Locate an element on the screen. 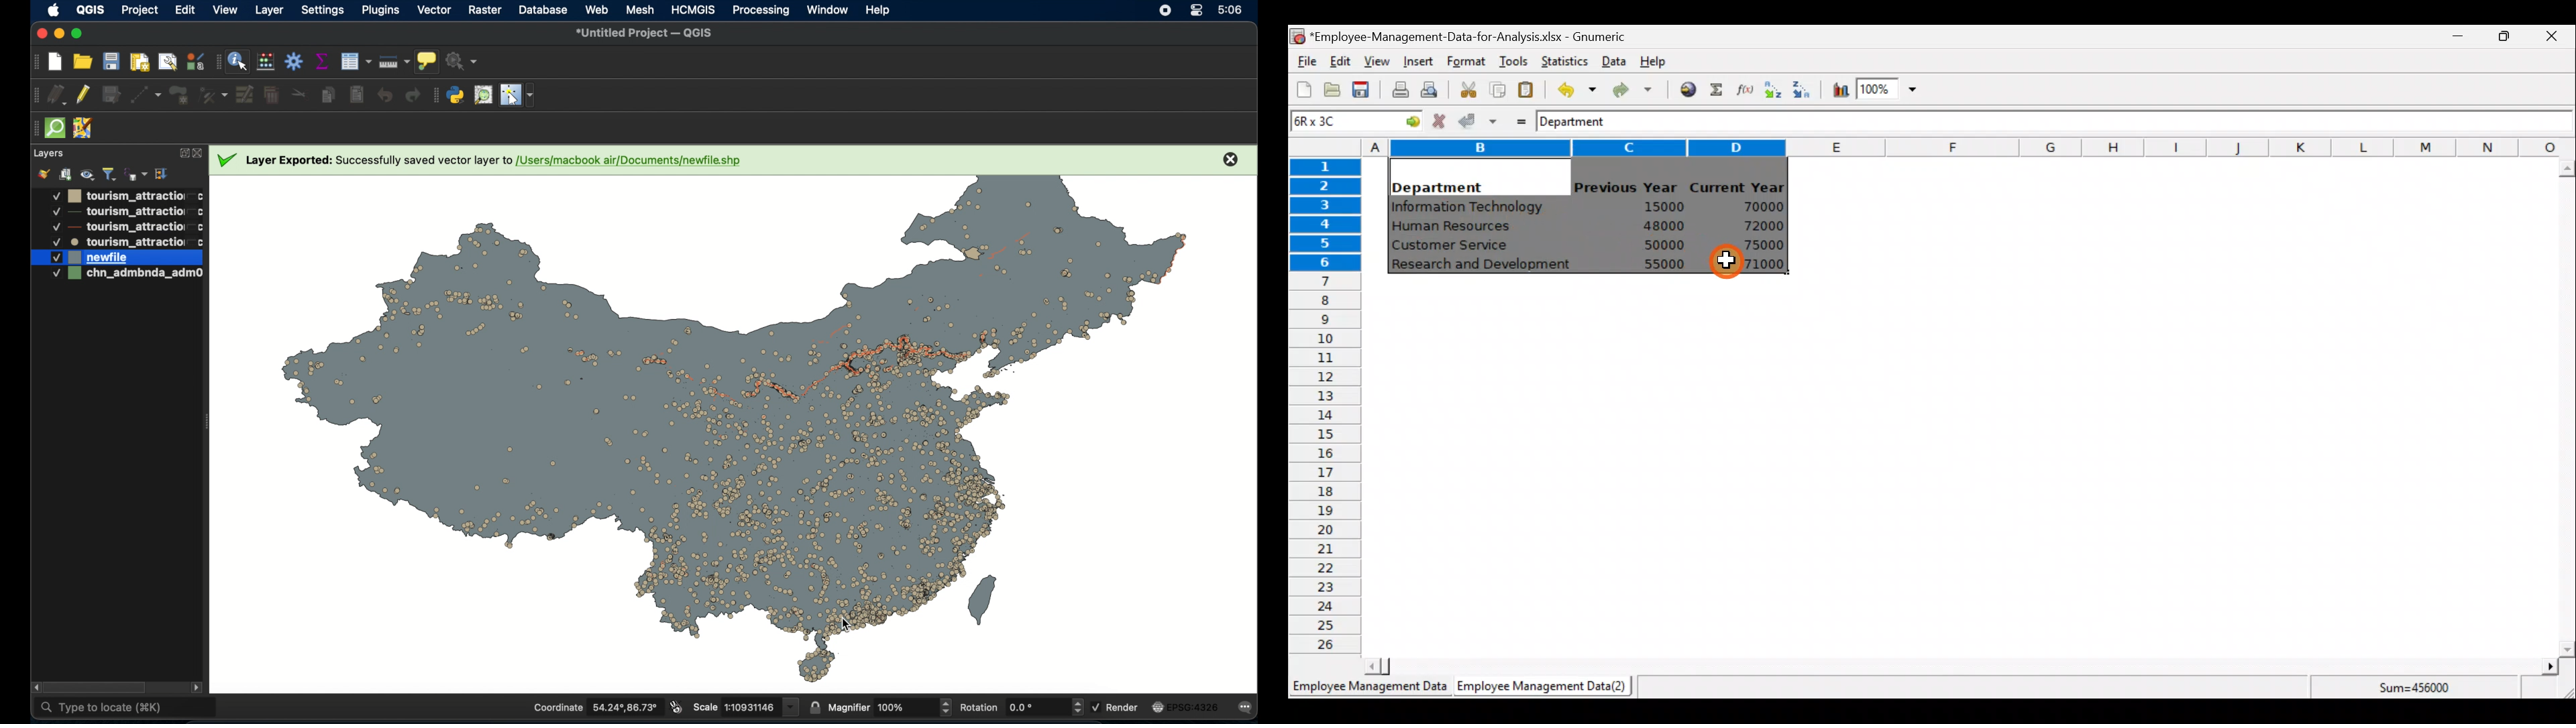 This screenshot has height=728, width=2576. Statistics is located at coordinates (1562, 60).